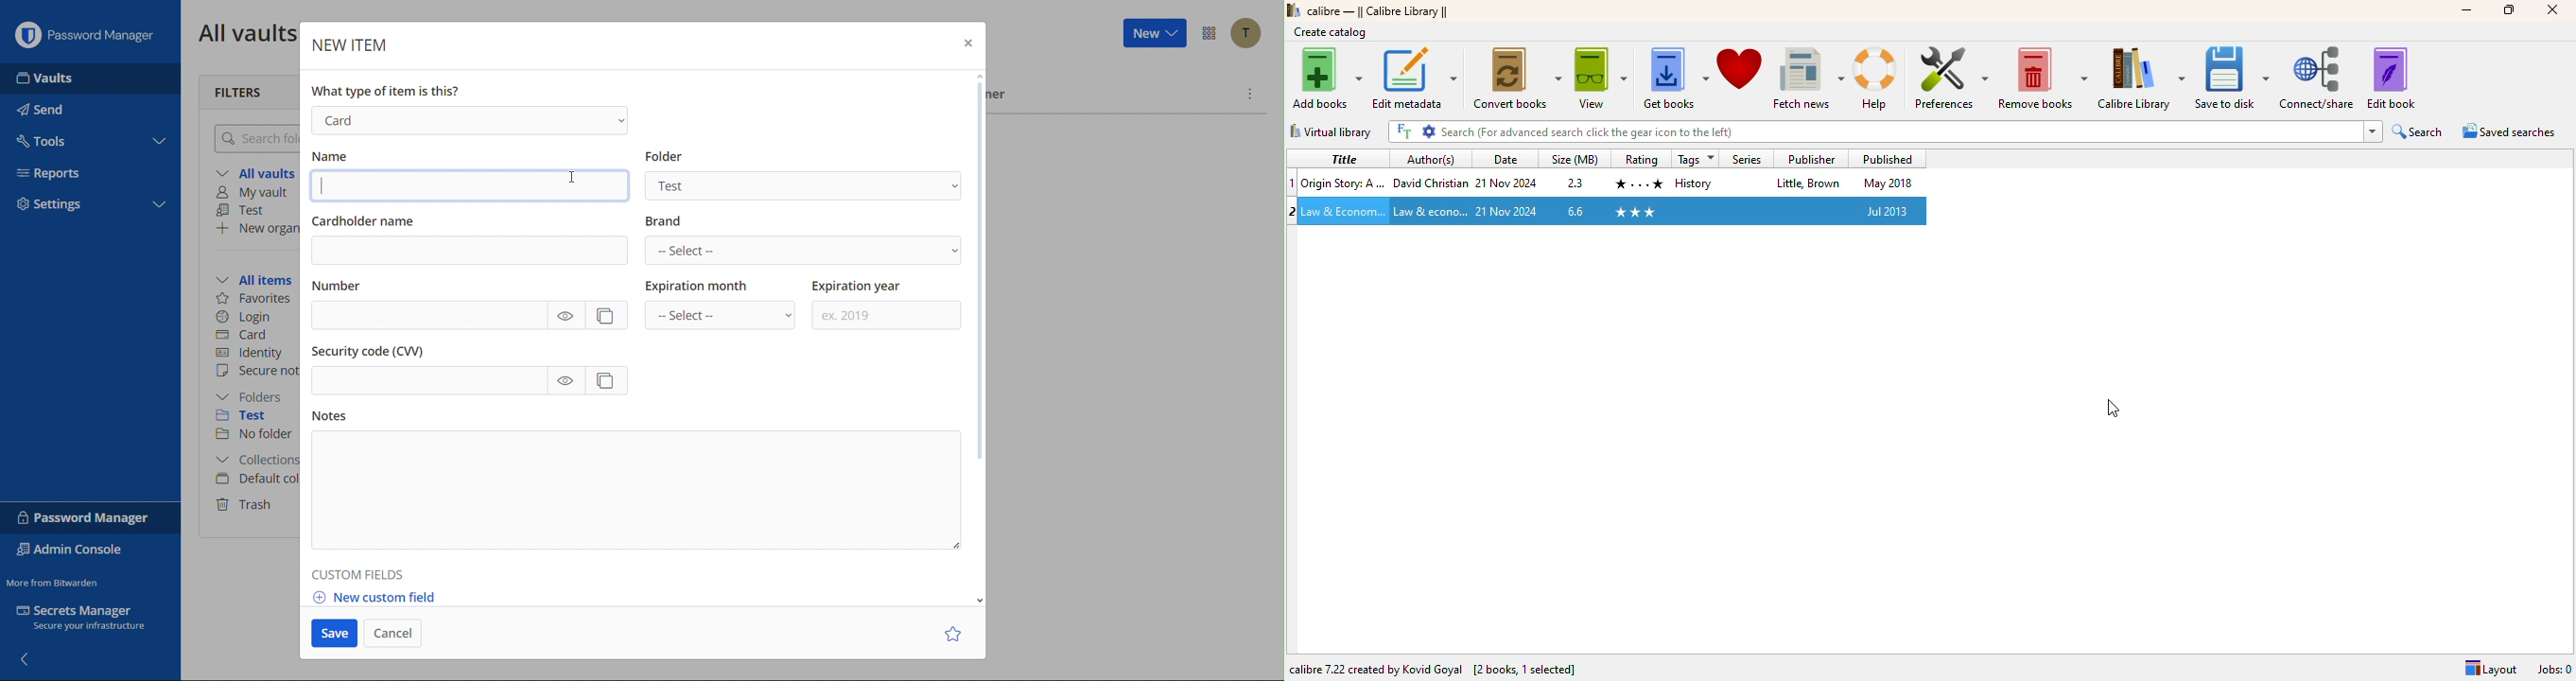  What do you see at coordinates (244, 32) in the screenshot?
I see `All vaults` at bounding box center [244, 32].